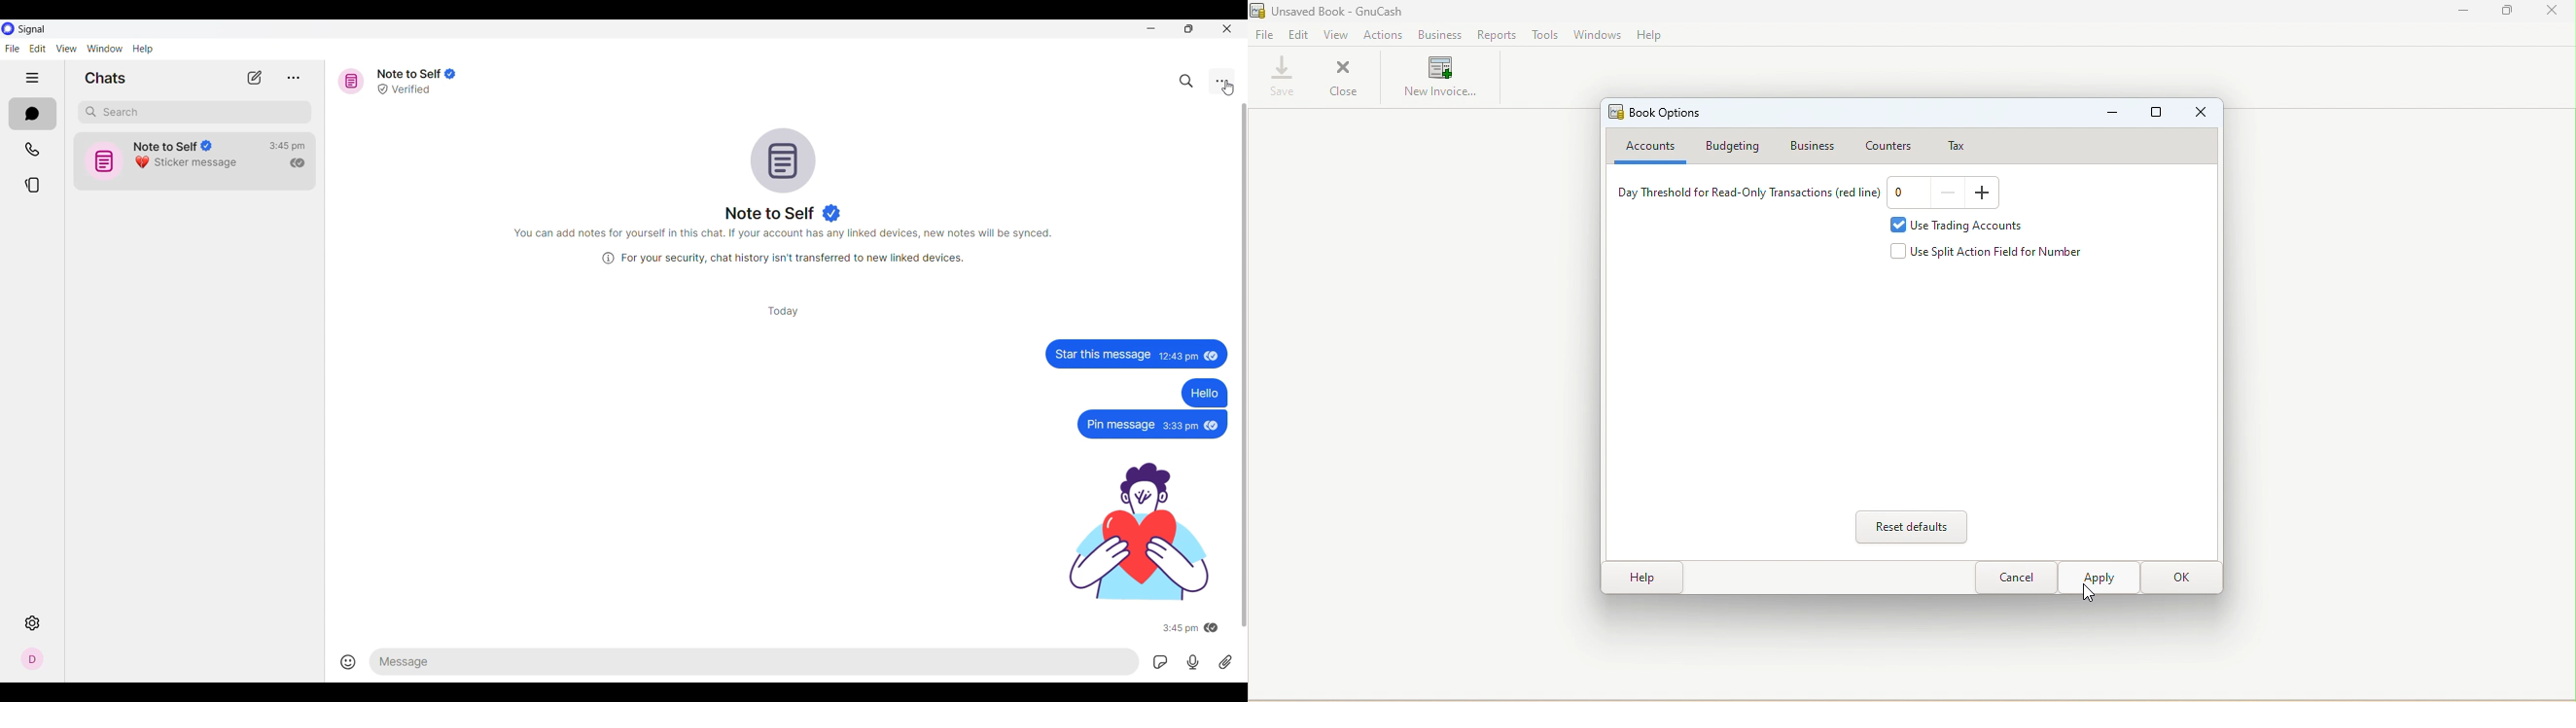  What do you see at coordinates (1745, 195) in the screenshot?
I see `Day threshold for Read-only transactions (red line)` at bounding box center [1745, 195].